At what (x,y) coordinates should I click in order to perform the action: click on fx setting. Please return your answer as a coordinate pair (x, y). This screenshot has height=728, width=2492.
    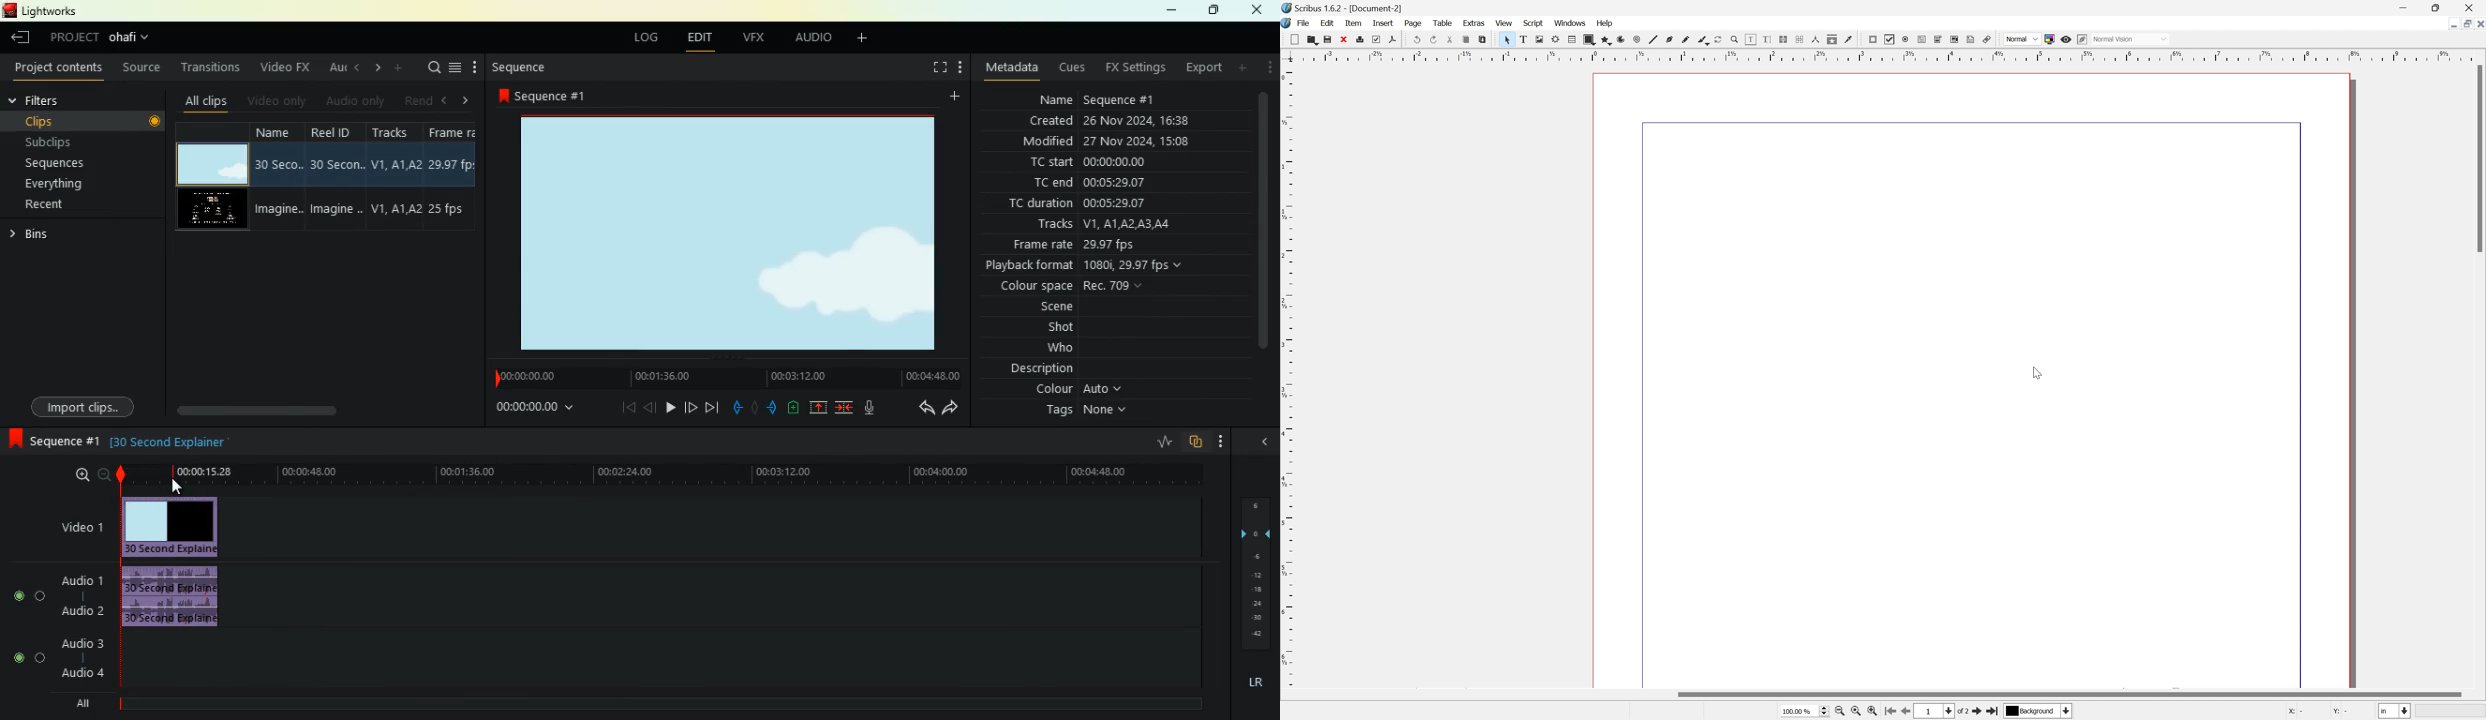
    Looking at the image, I should click on (1139, 70).